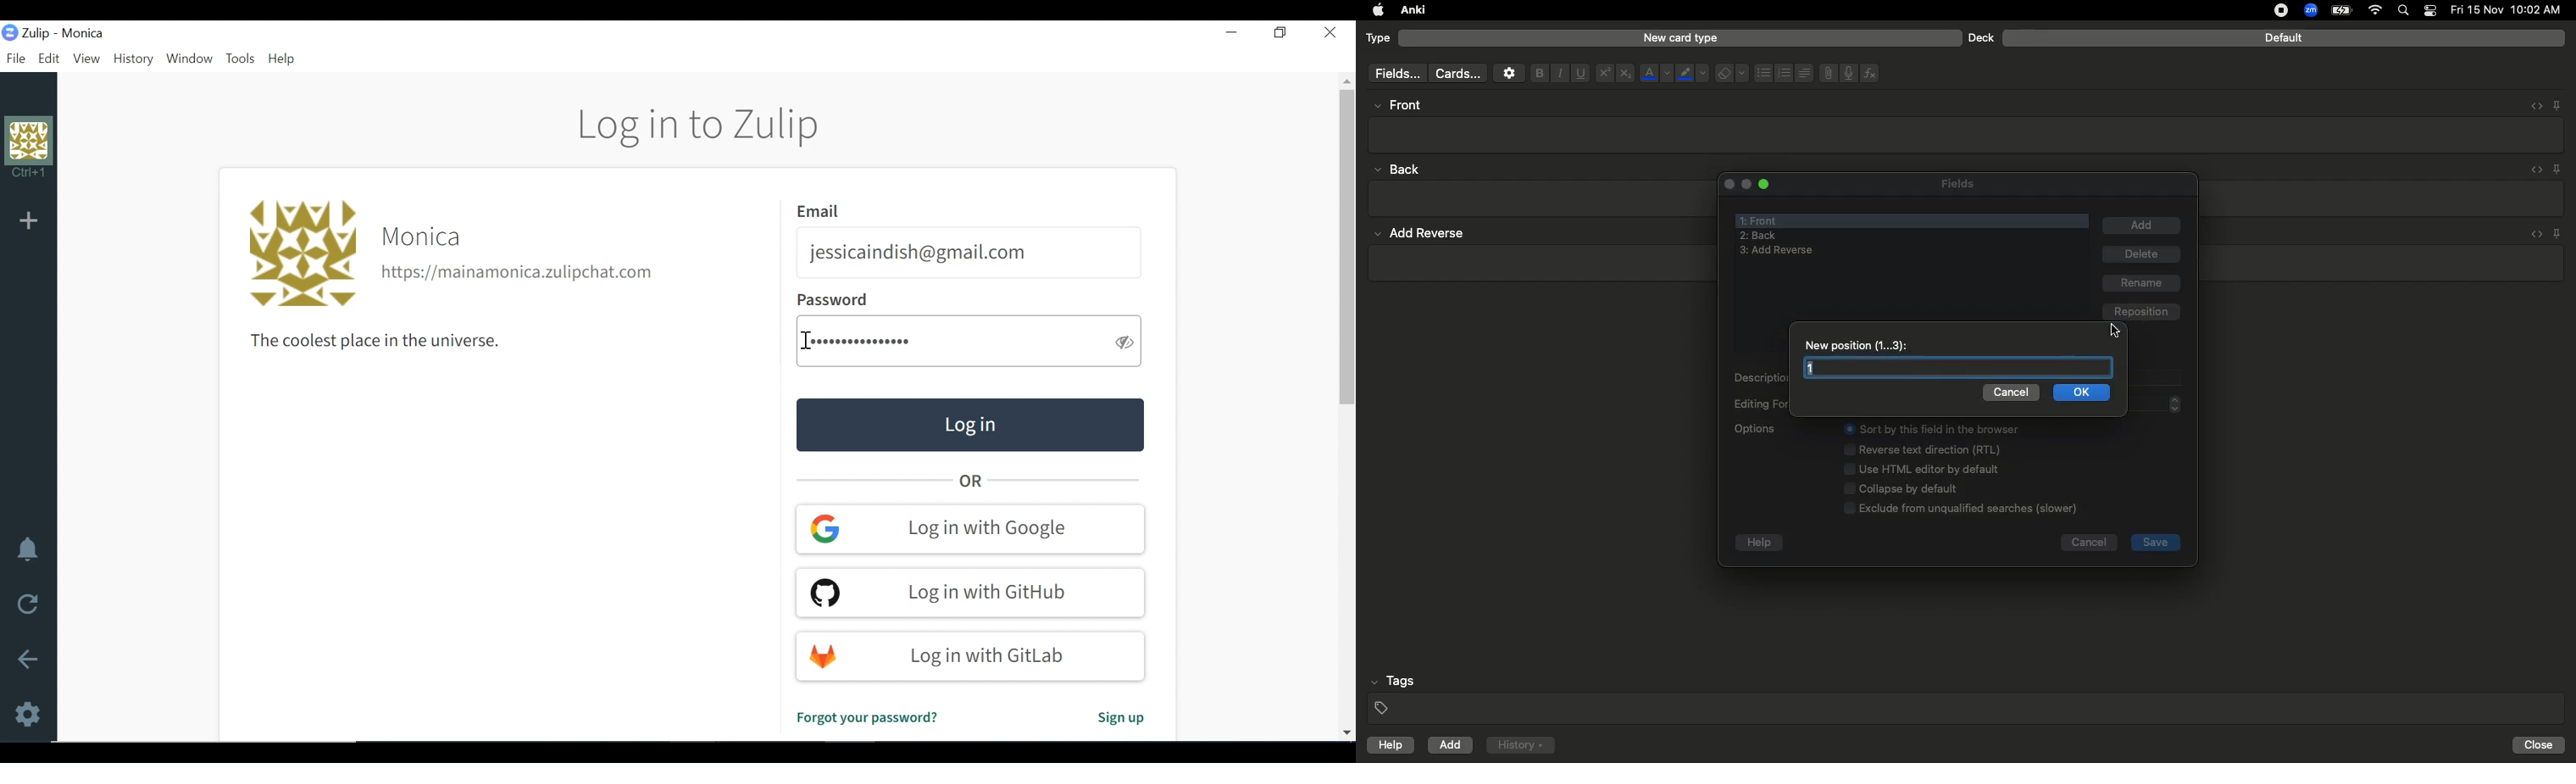 The height and width of the screenshot is (784, 2576). Describe the element at coordinates (1387, 747) in the screenshot. I see `help` at that location.